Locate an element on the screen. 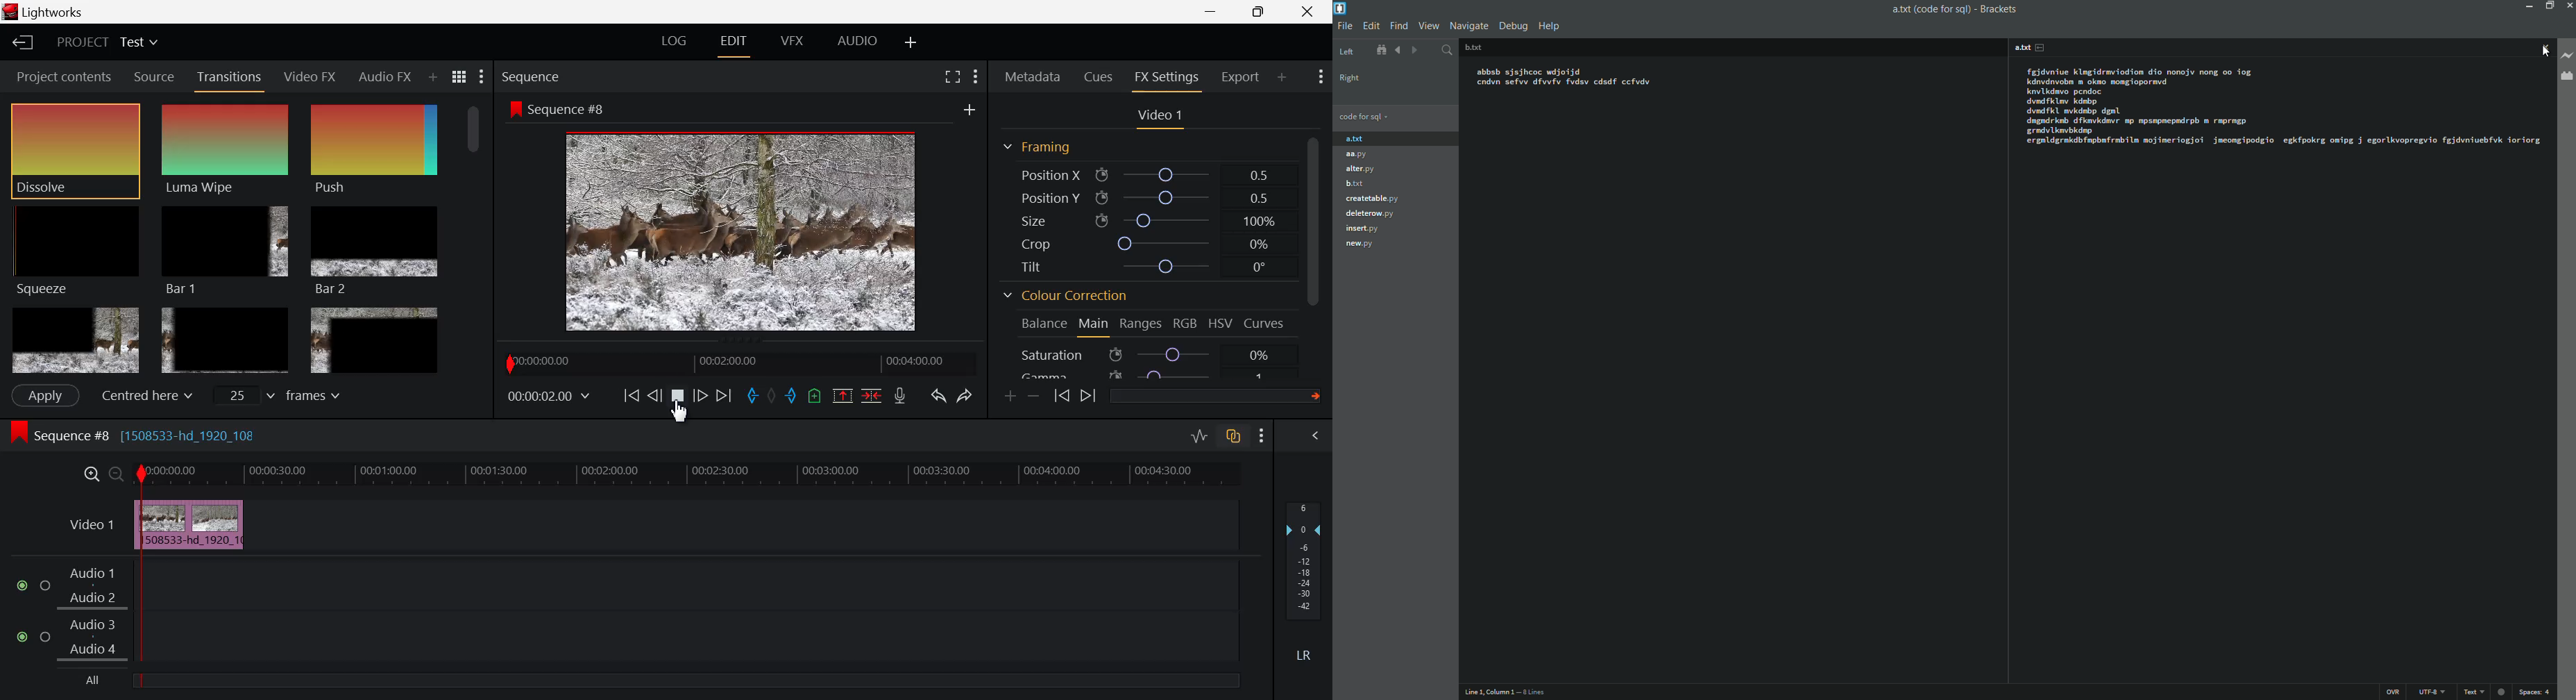  navigate is located at coordinates (1468, 26).